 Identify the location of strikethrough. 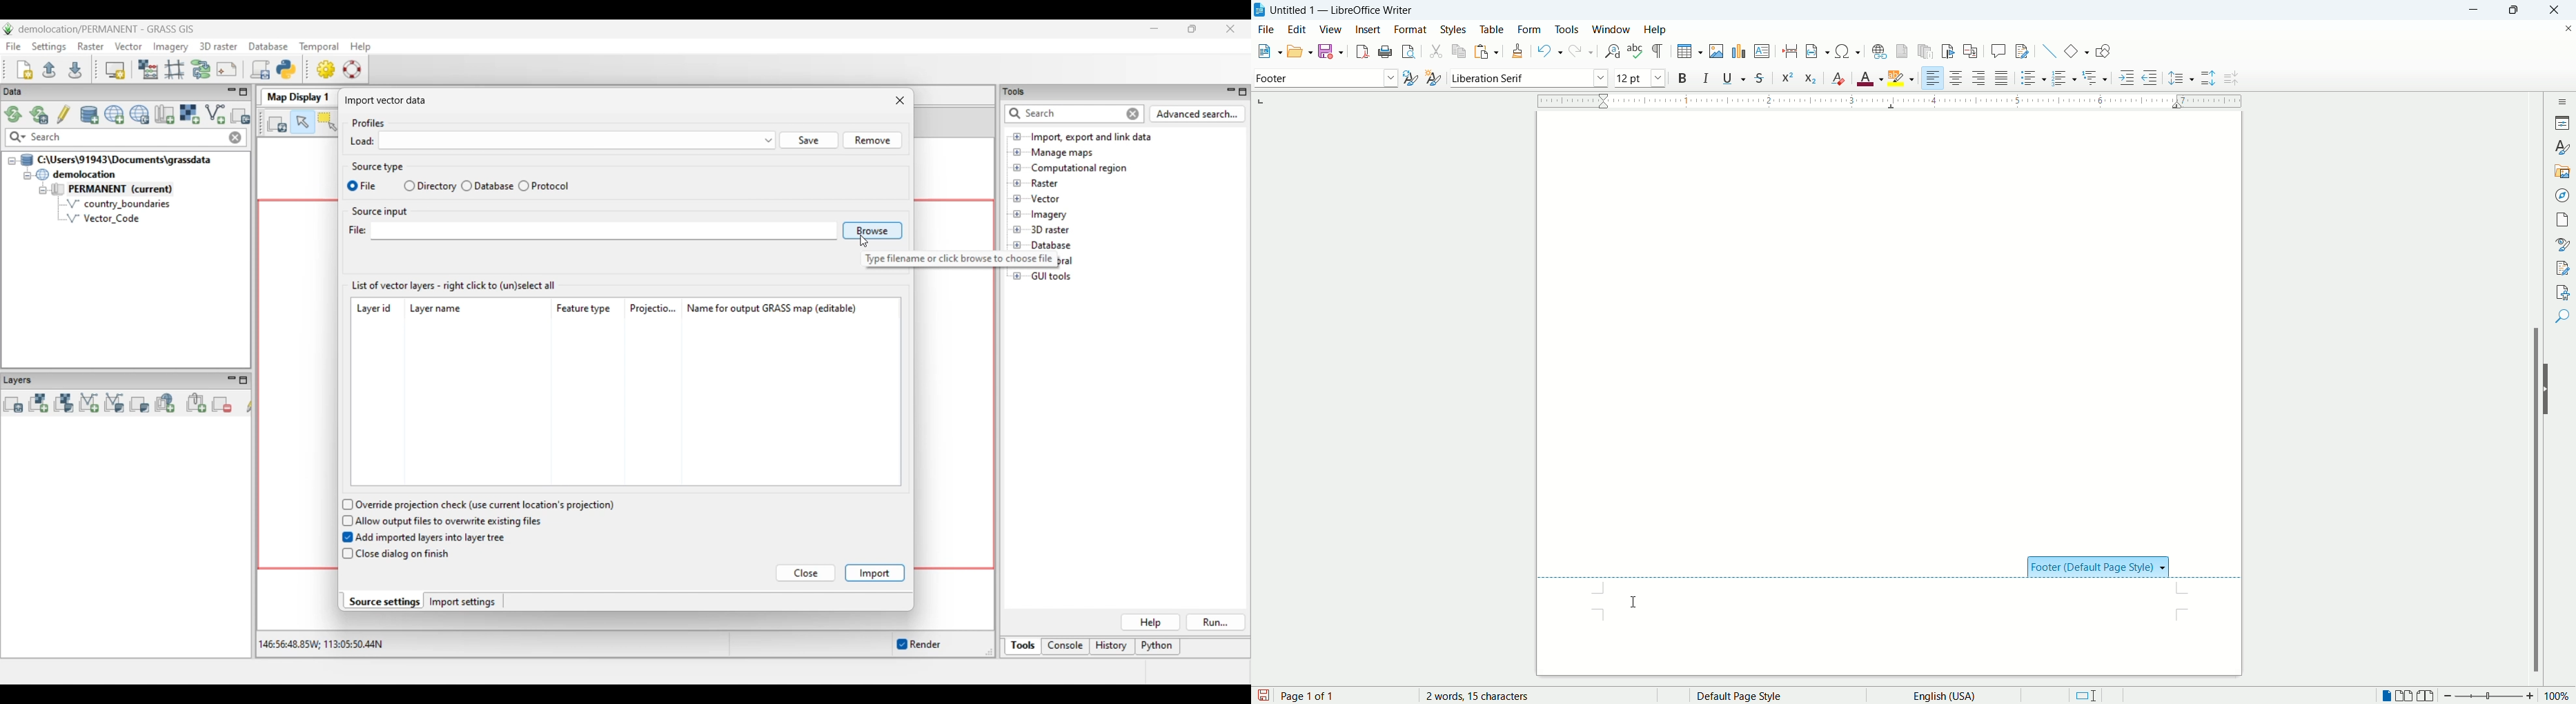
(1760, 79).